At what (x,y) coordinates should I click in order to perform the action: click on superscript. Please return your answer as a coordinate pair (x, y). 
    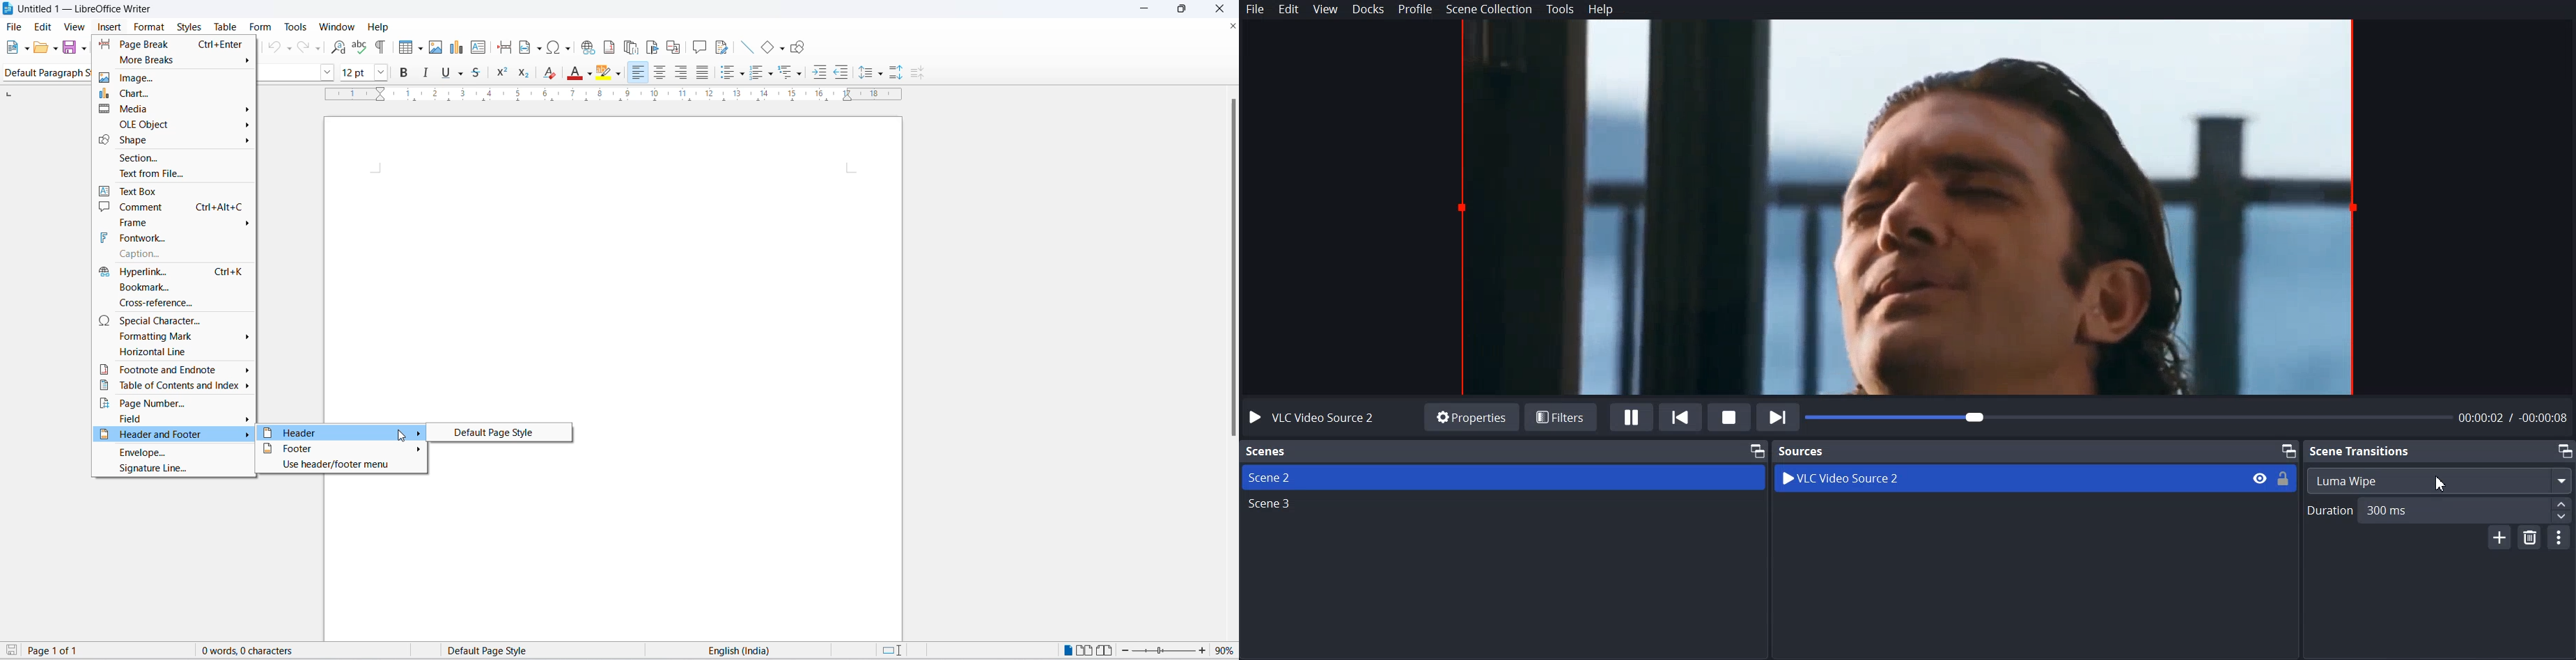
    Looking at the image, I should click on (504, 74).